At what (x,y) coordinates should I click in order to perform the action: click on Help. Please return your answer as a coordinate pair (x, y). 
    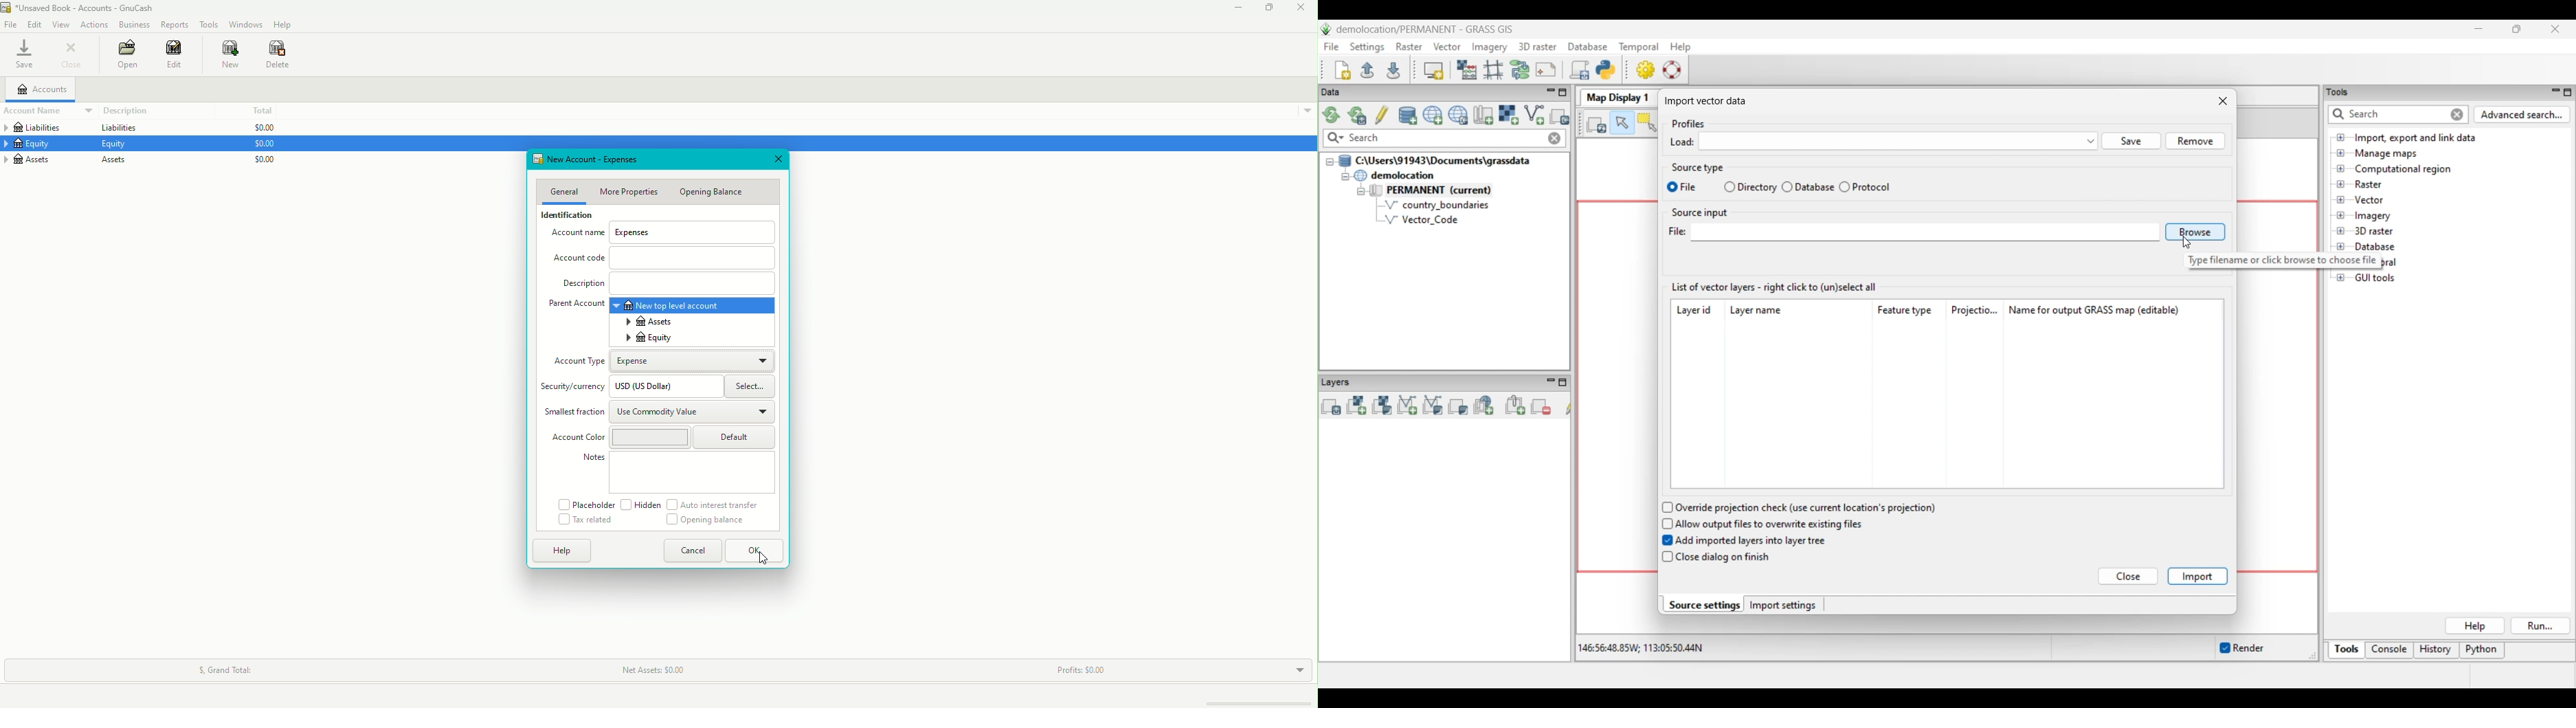
    Looking at the image, I should click on (566, 552).